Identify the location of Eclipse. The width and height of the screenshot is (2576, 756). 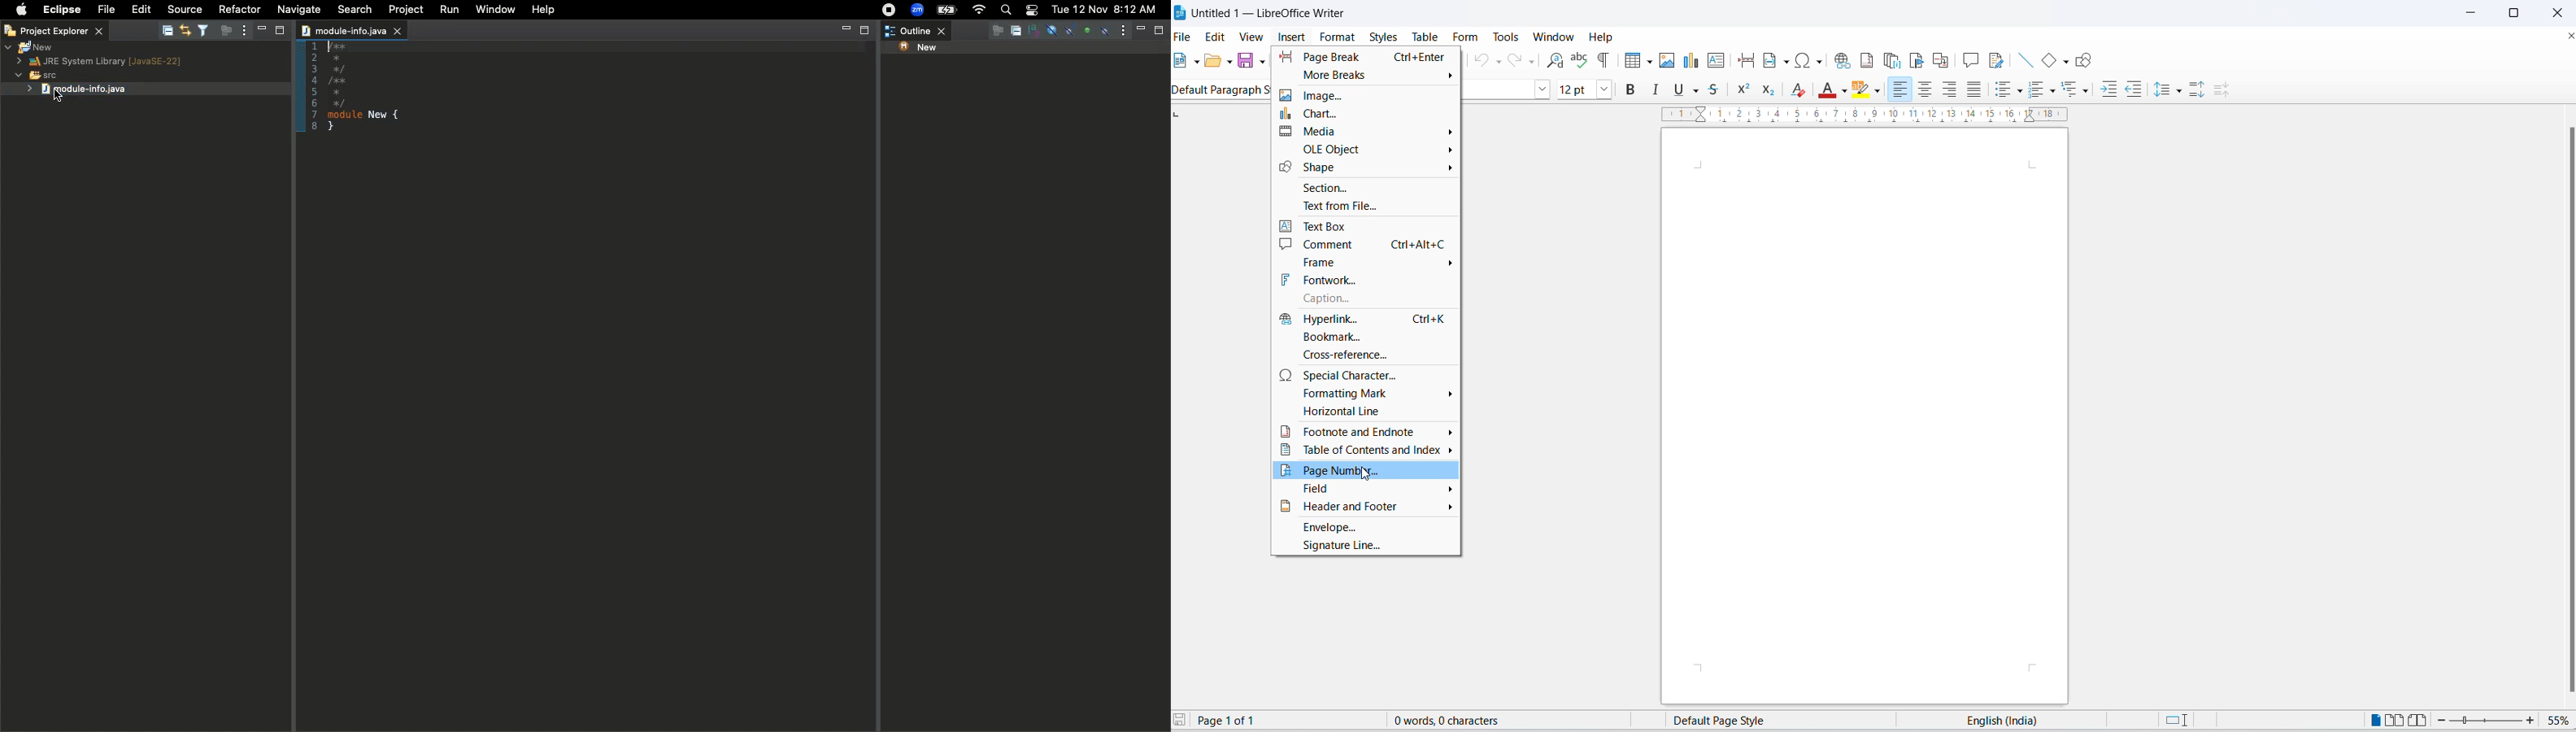
(62, 11).